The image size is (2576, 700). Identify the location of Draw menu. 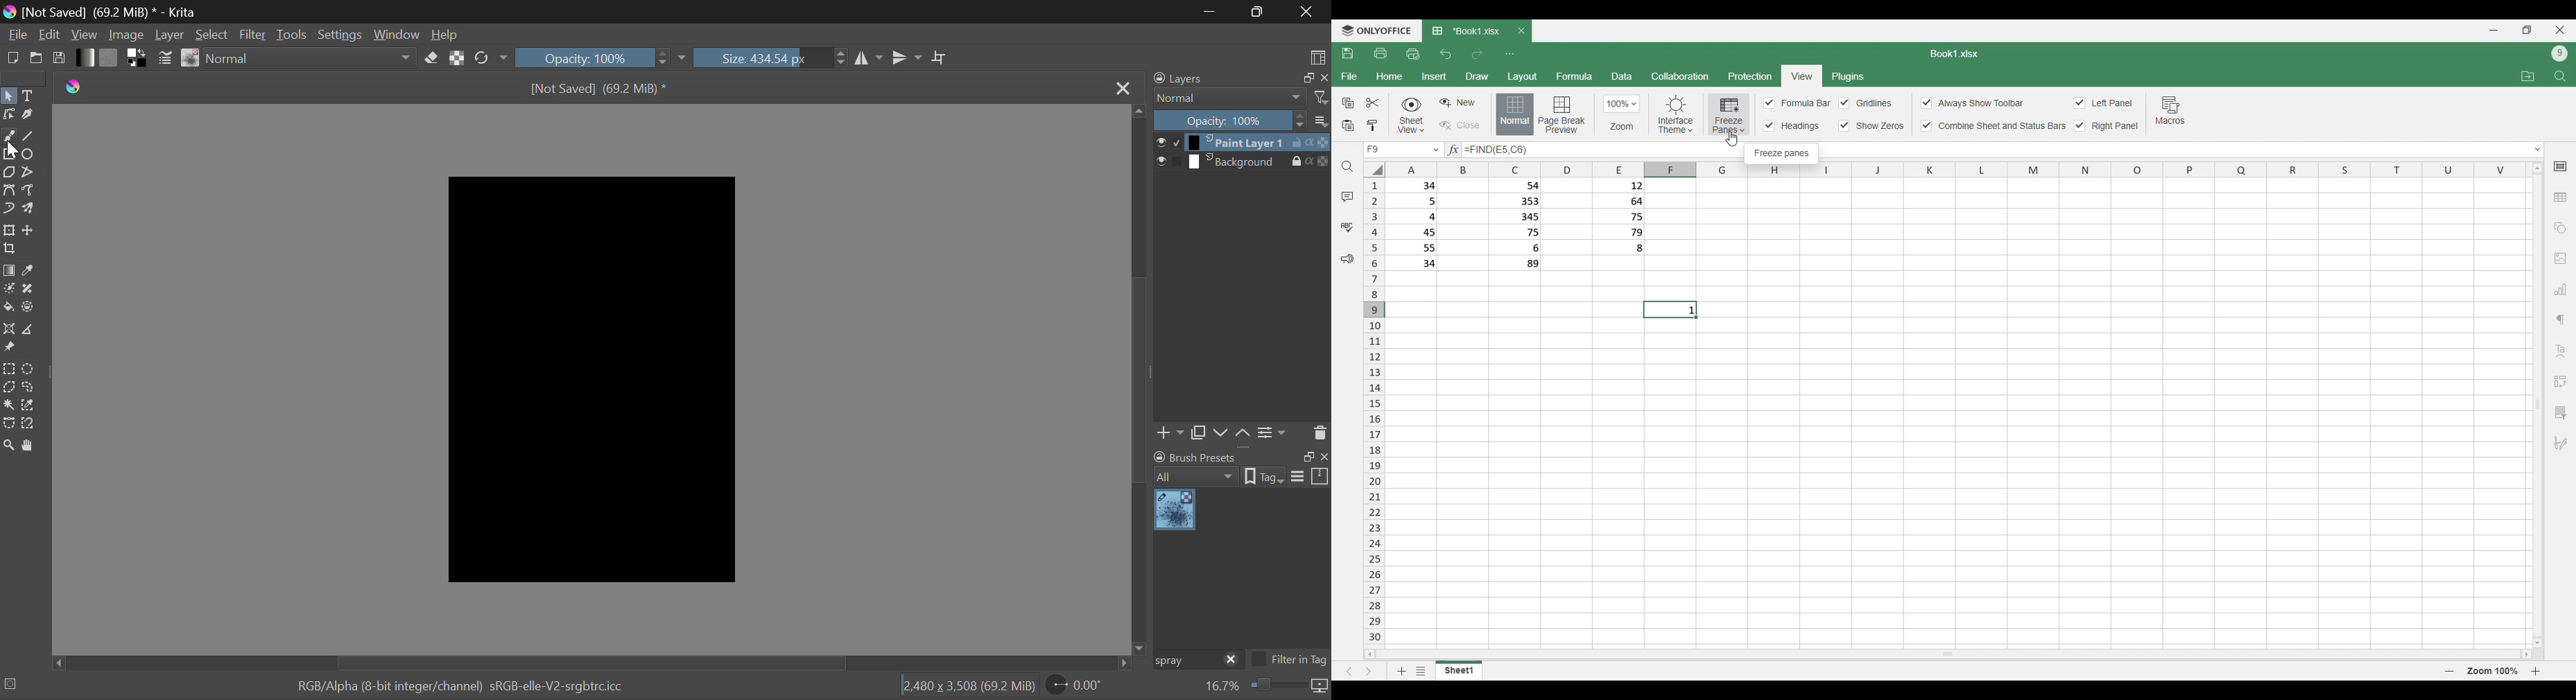
(1477, 76).